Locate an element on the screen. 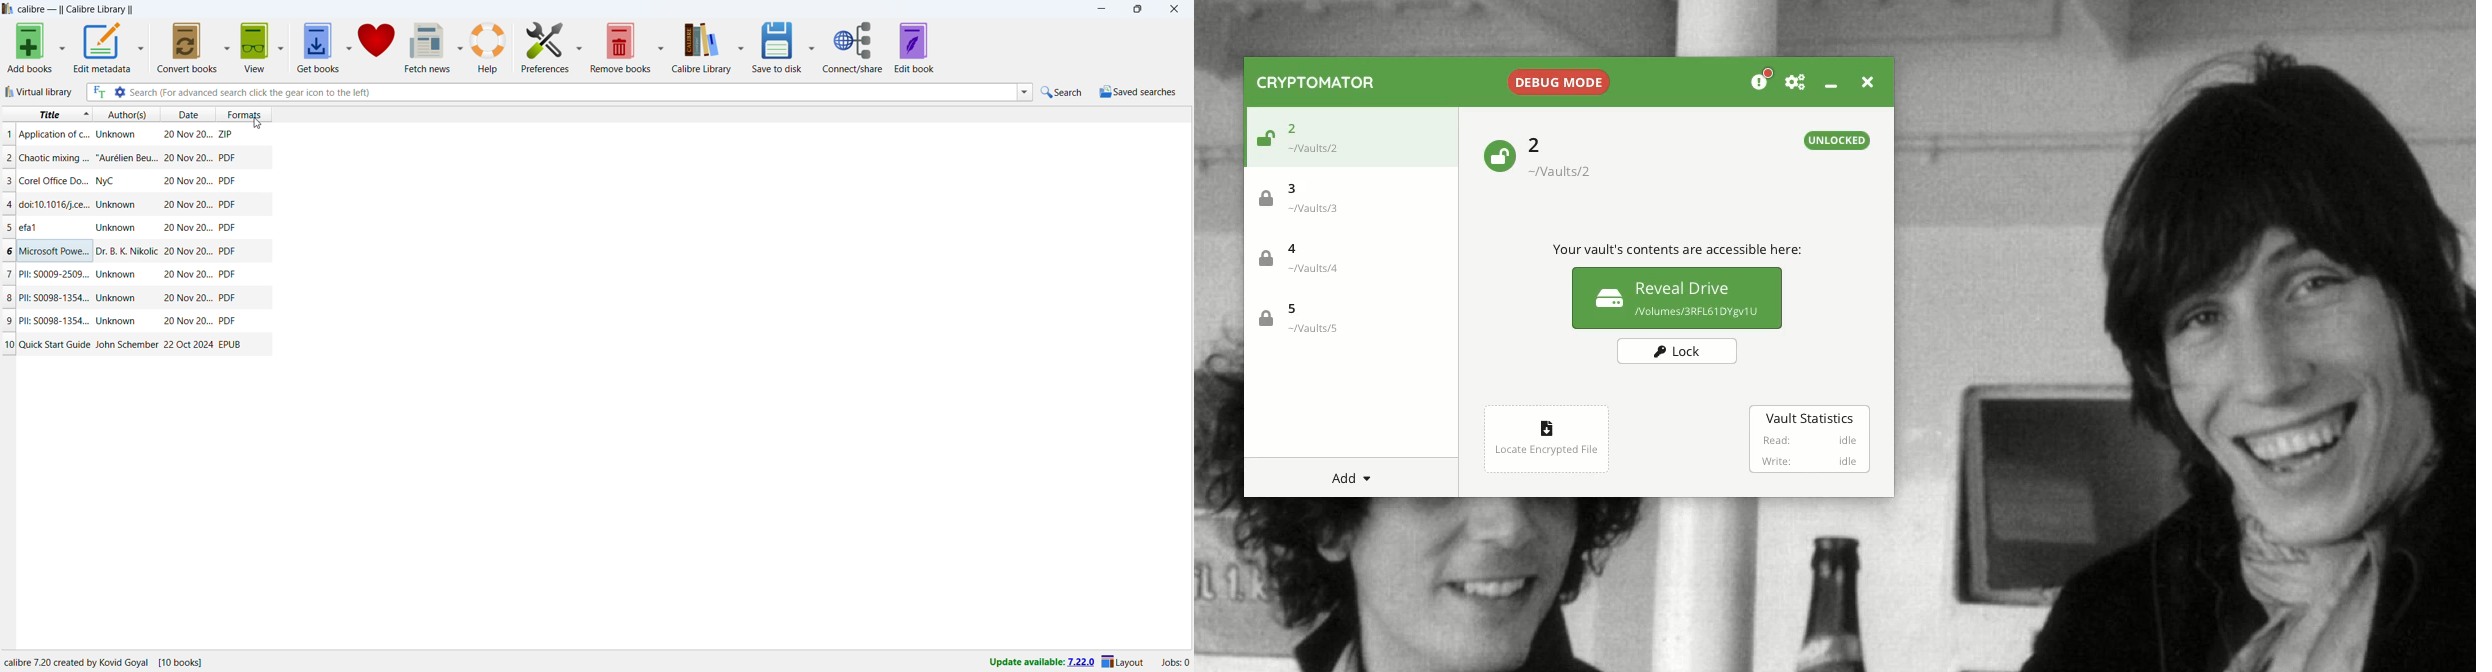 The height and width of the screenshot is (672, 2492). 3 is located at coordinates (7, 180).